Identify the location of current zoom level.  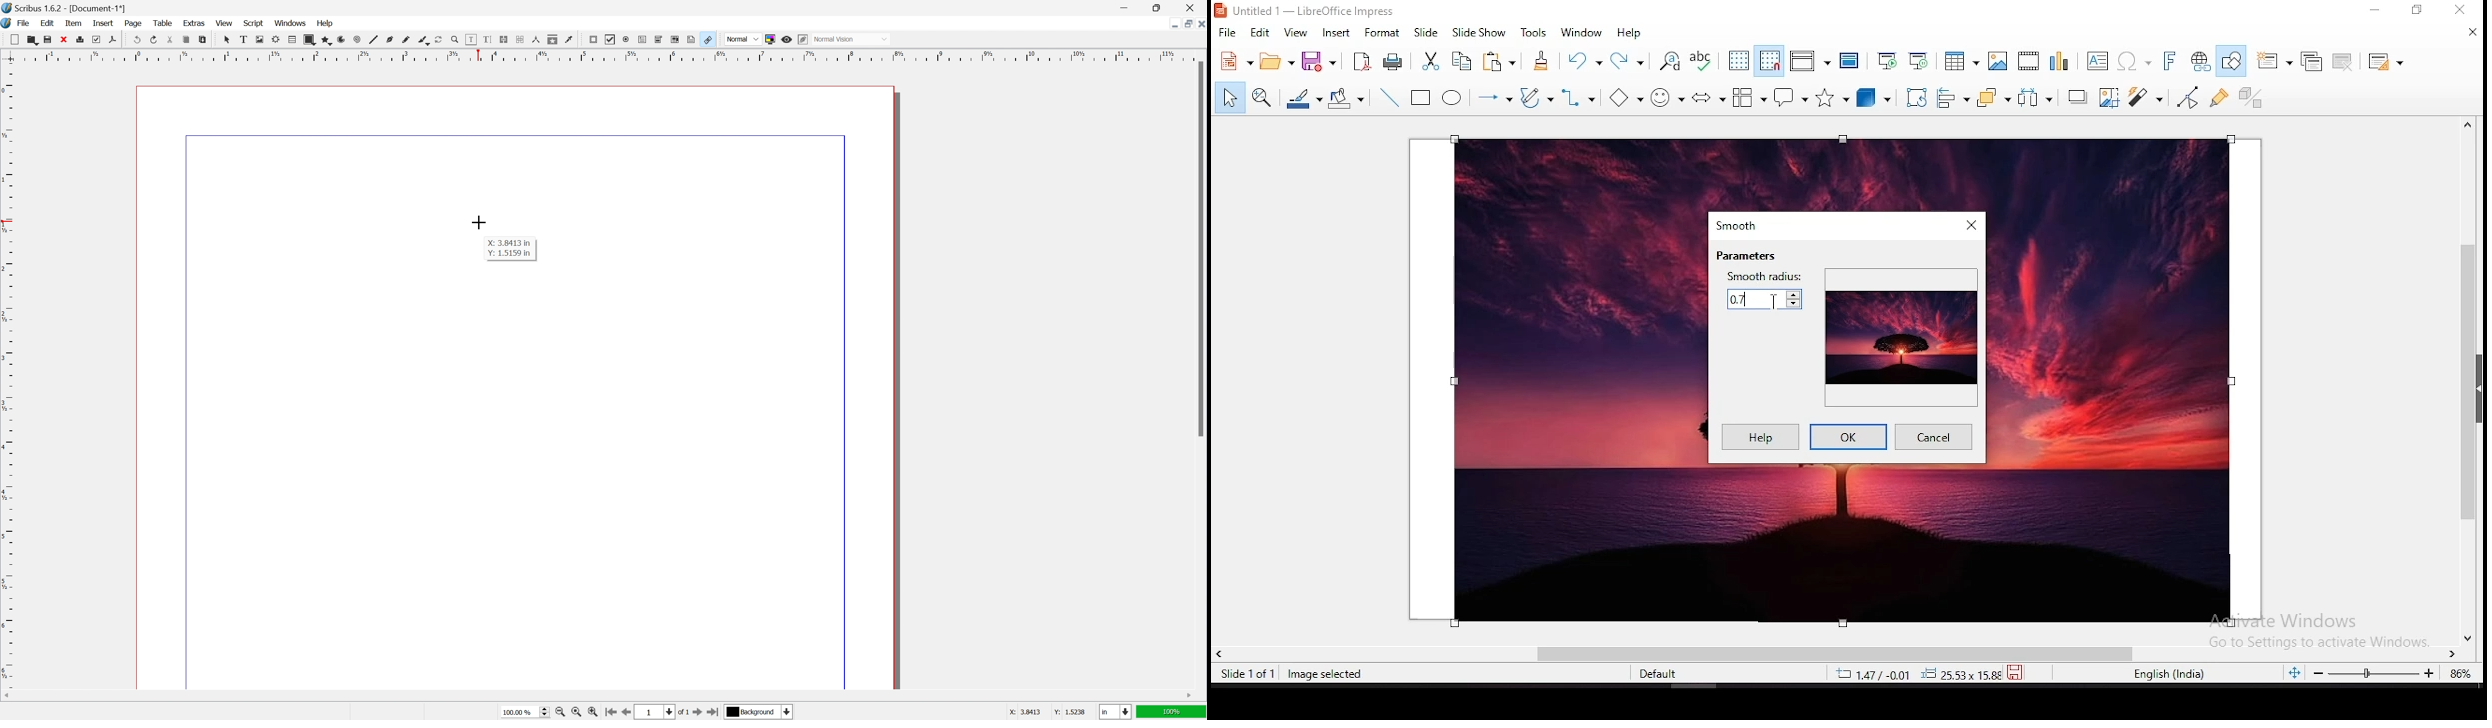
(2458, 676).